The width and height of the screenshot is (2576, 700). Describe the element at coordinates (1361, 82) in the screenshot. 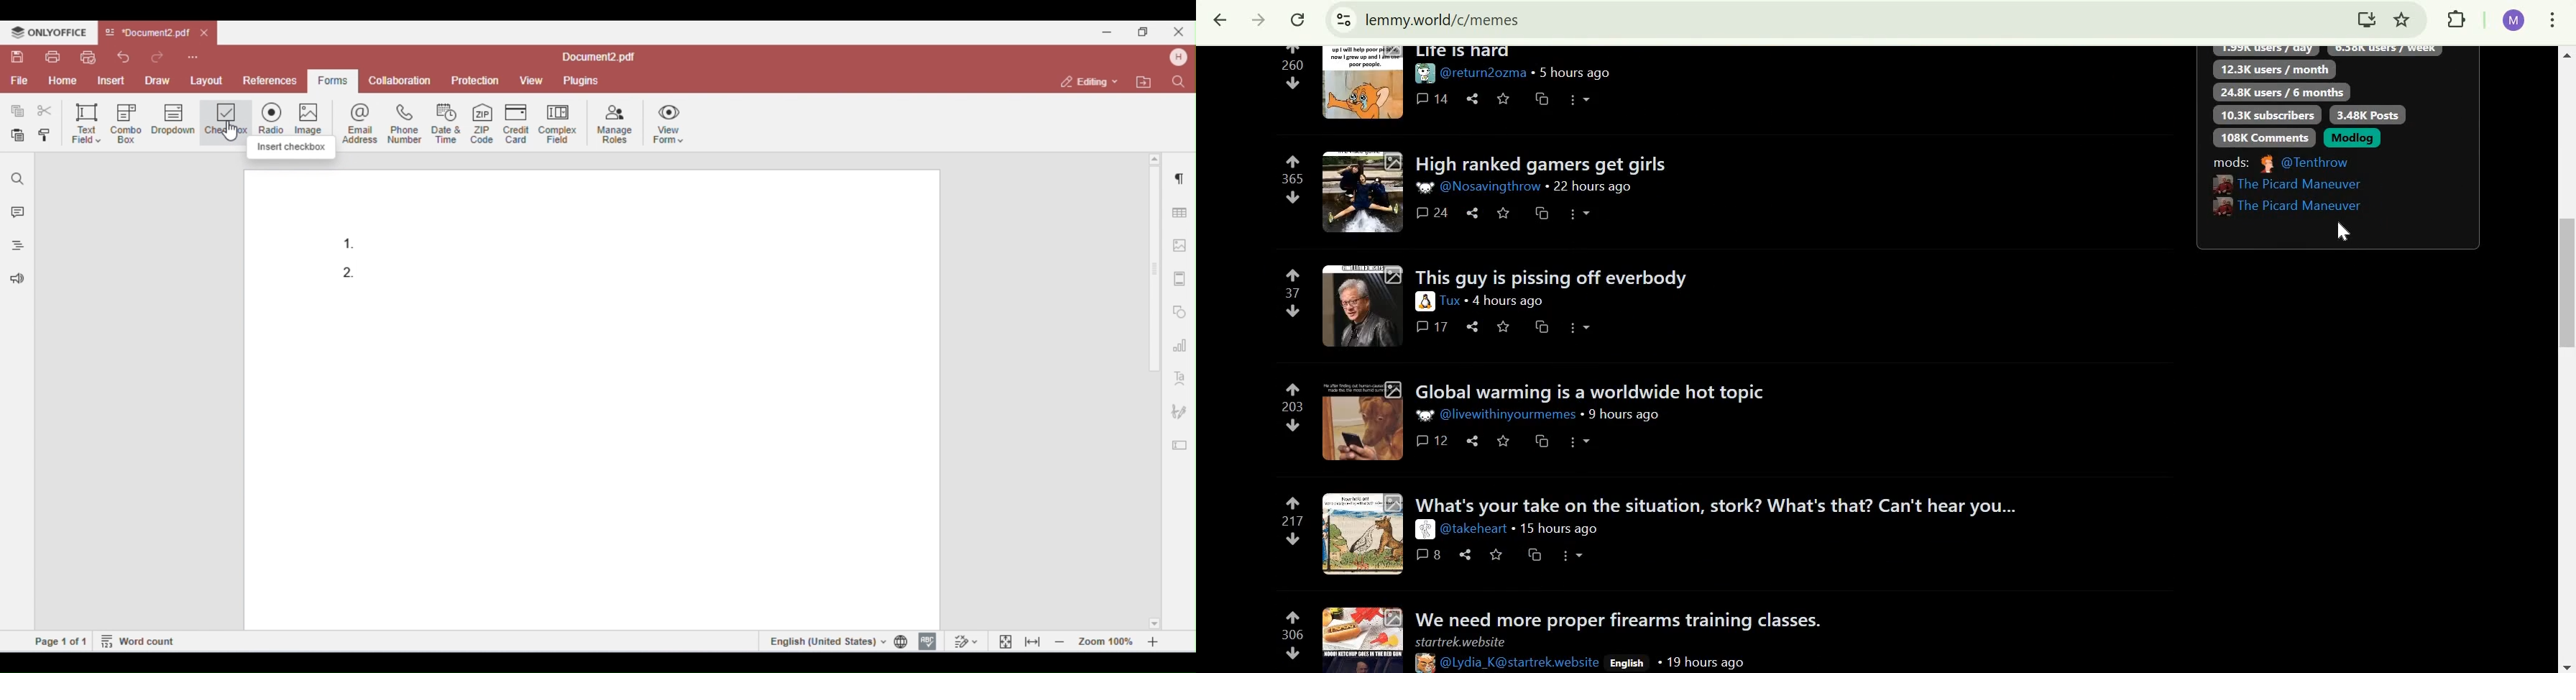

I see `expand here` at that location.